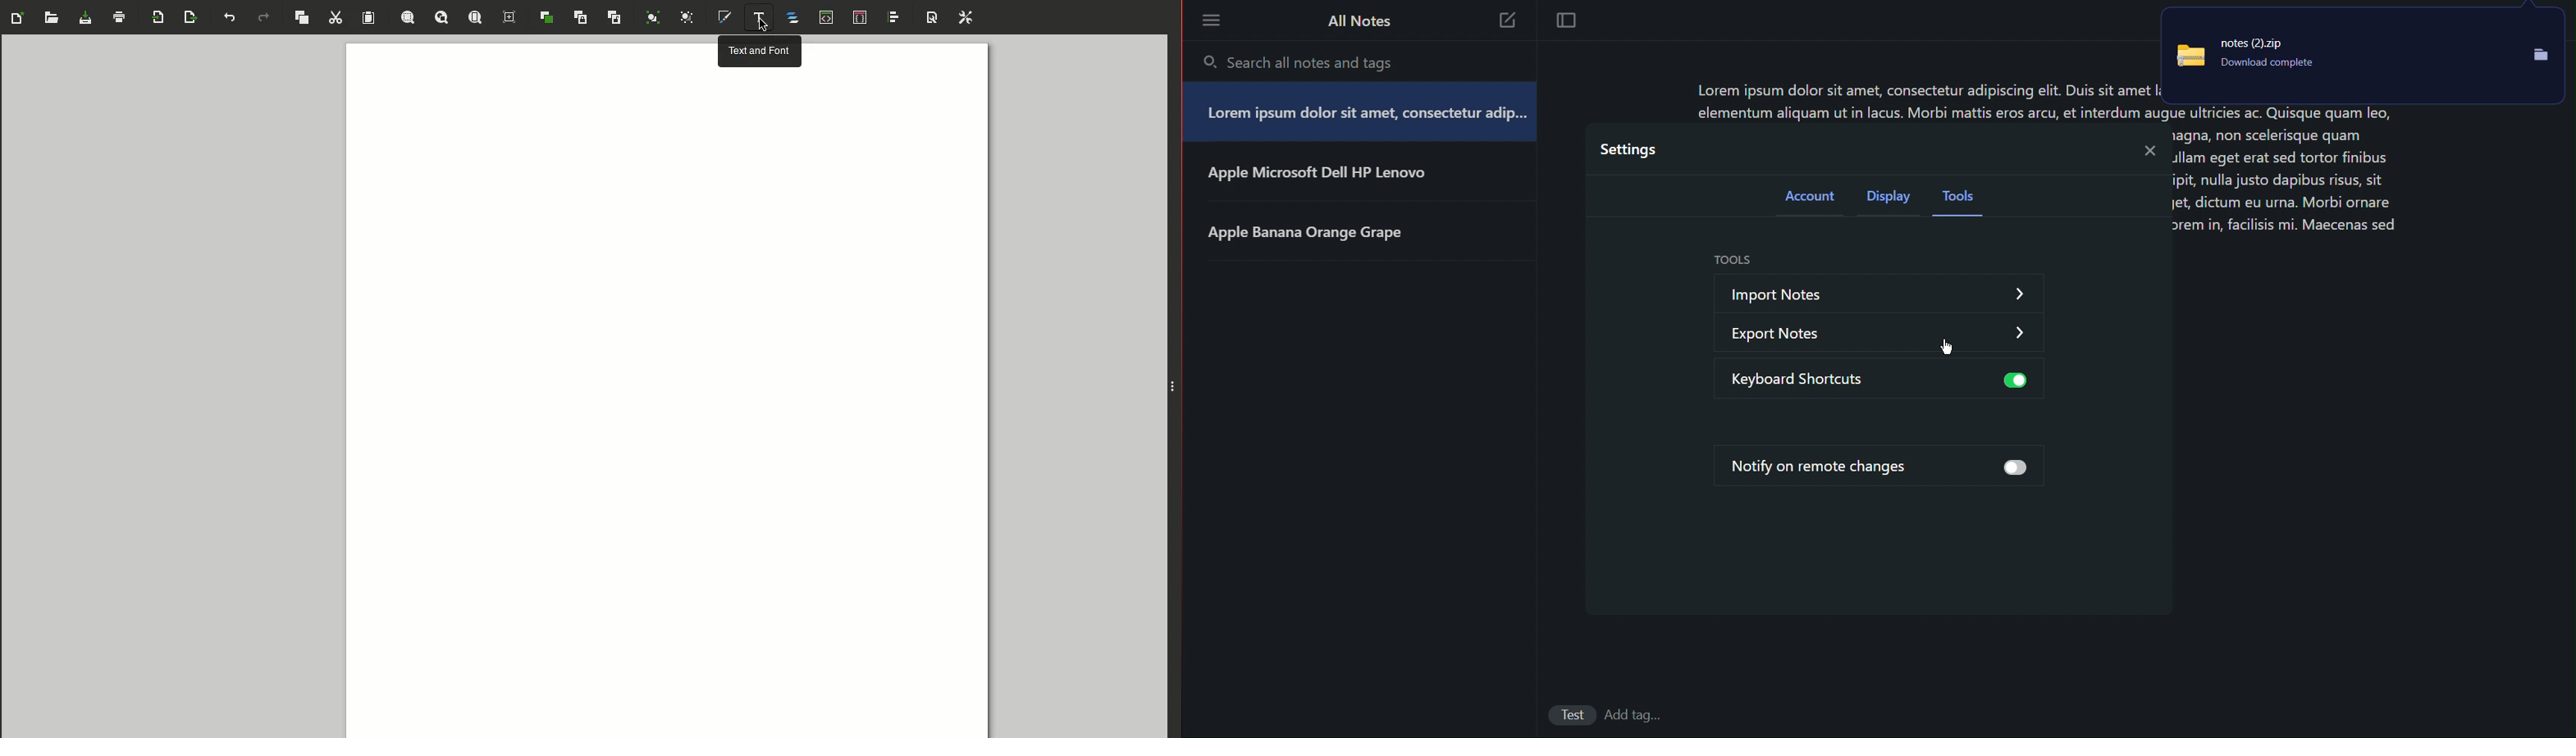 Image resolution: width=2576 pixels, height=756 pixels. I want to click on Layers and objects, so click(797, 20).